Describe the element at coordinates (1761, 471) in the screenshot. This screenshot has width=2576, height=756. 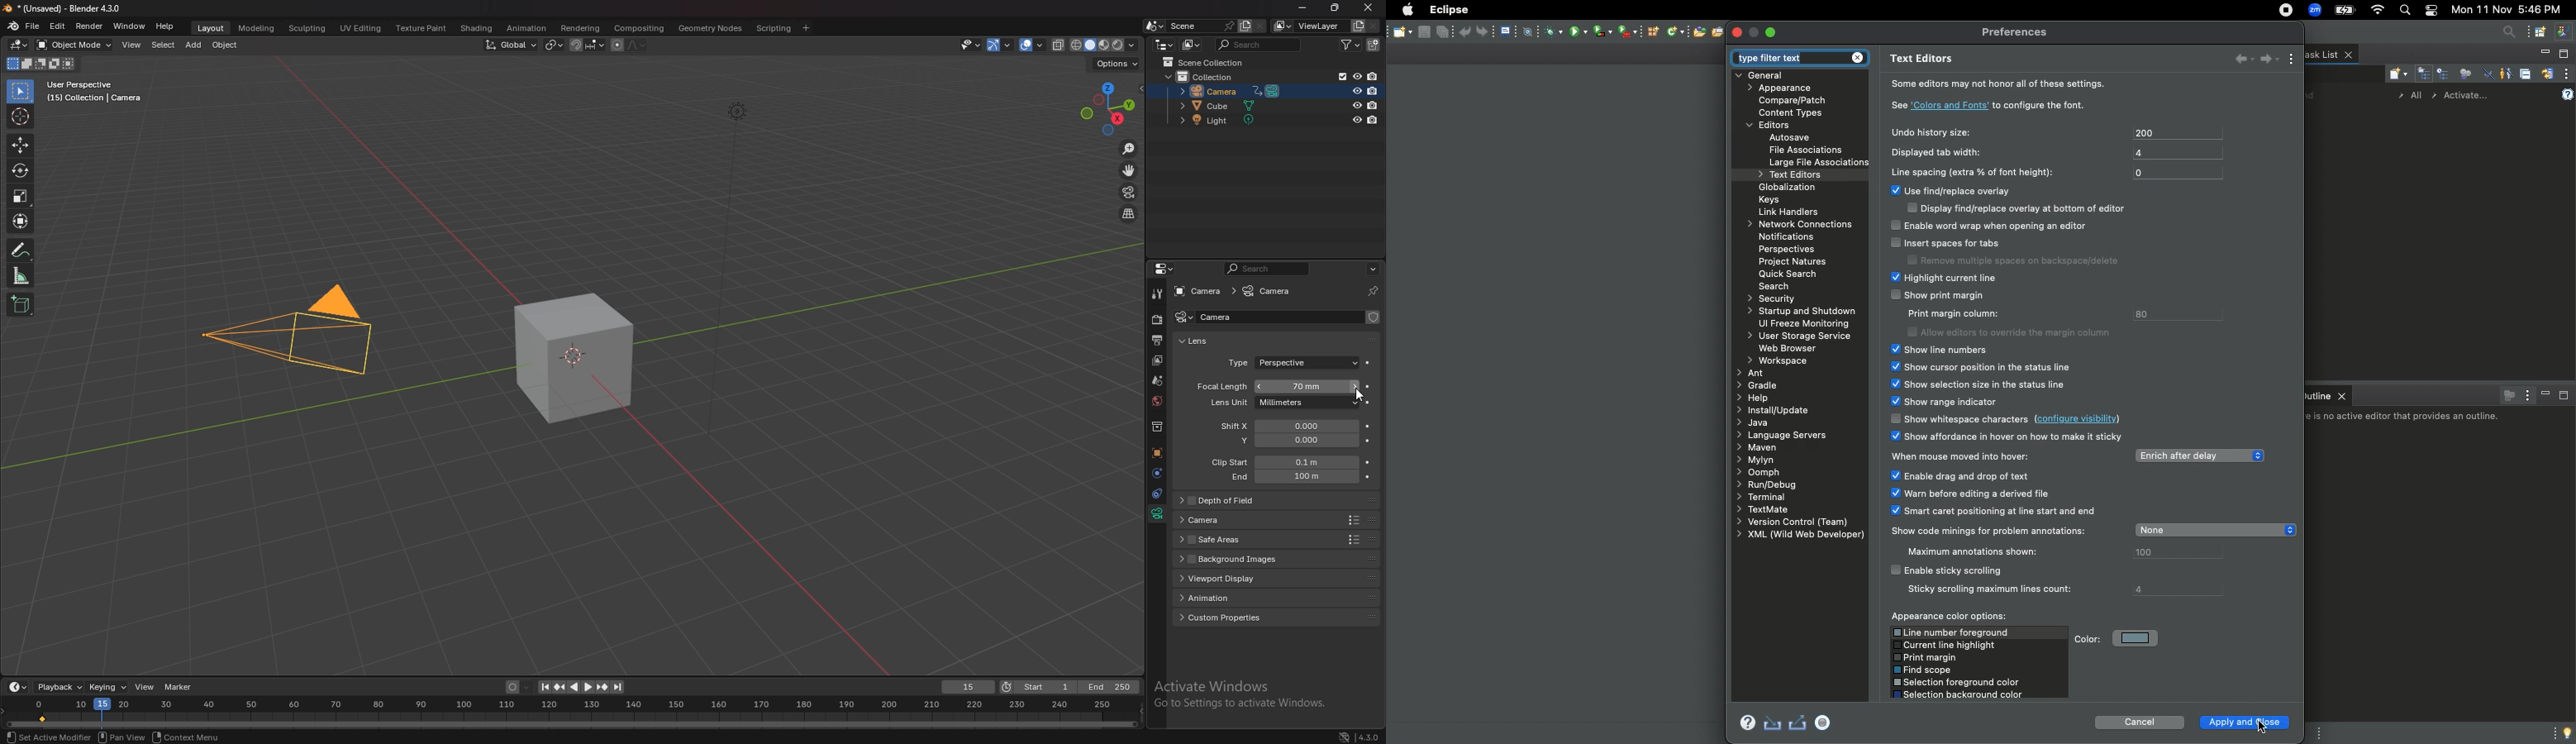
I see `Oomph` at that location.